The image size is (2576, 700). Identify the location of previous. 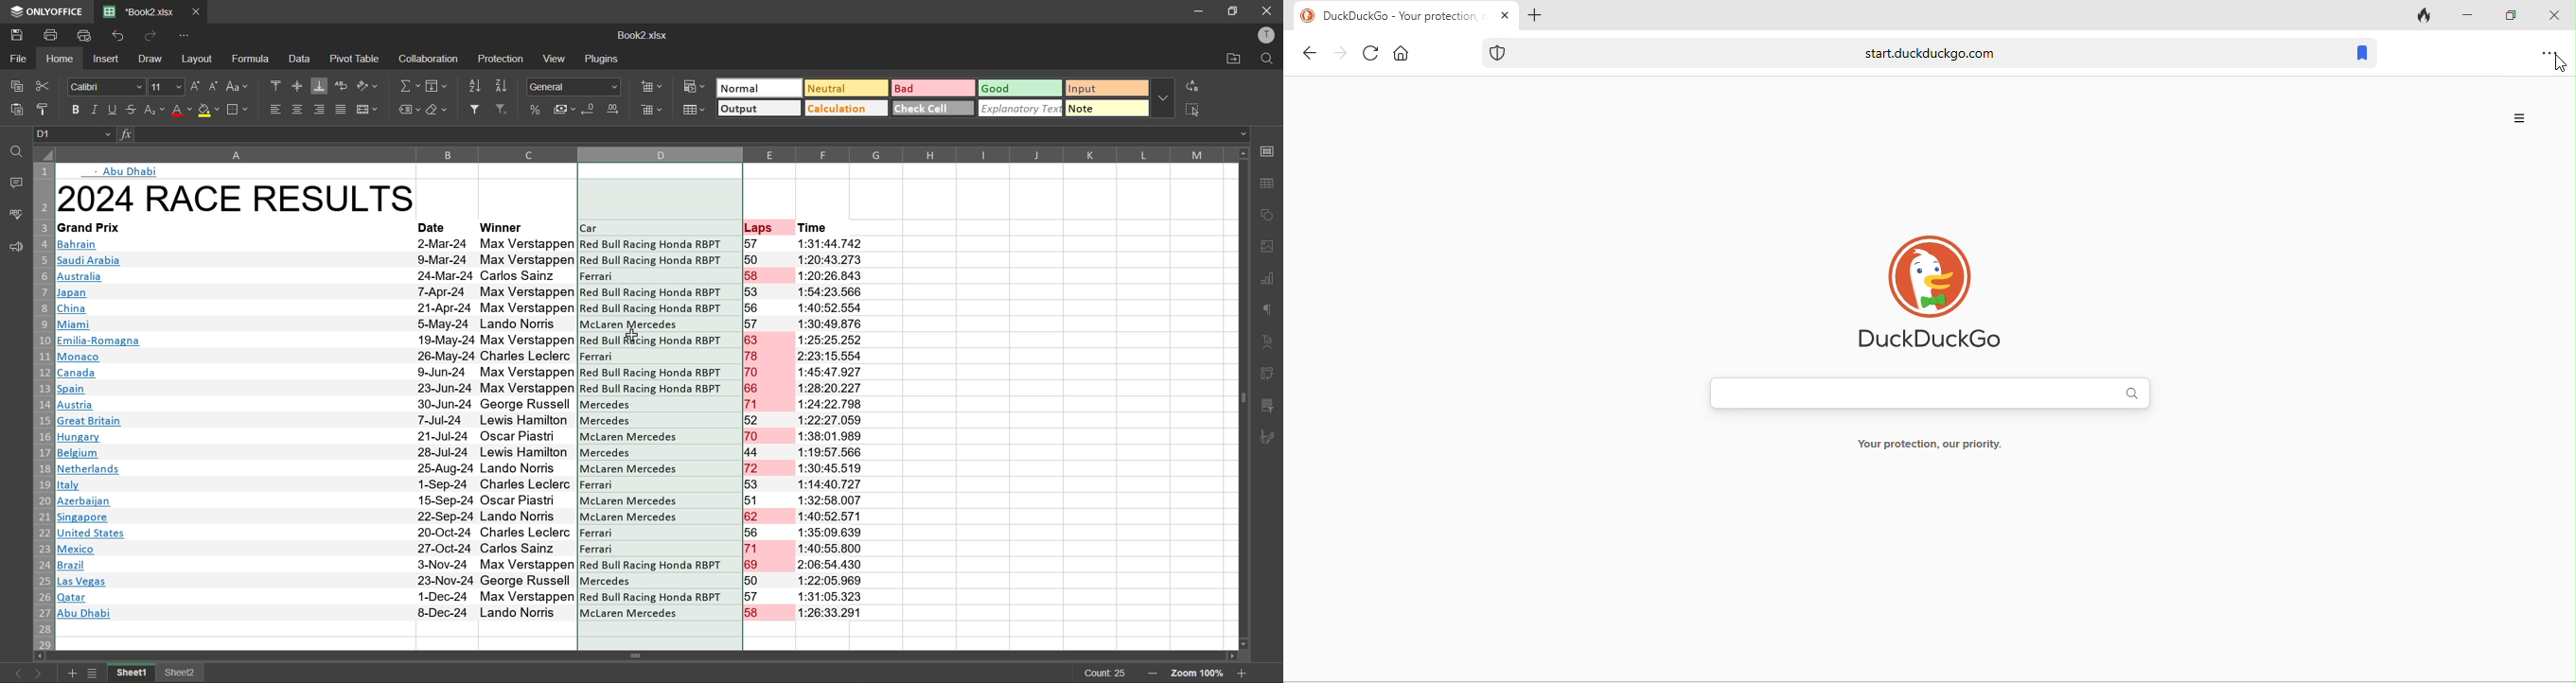
(19, 674).